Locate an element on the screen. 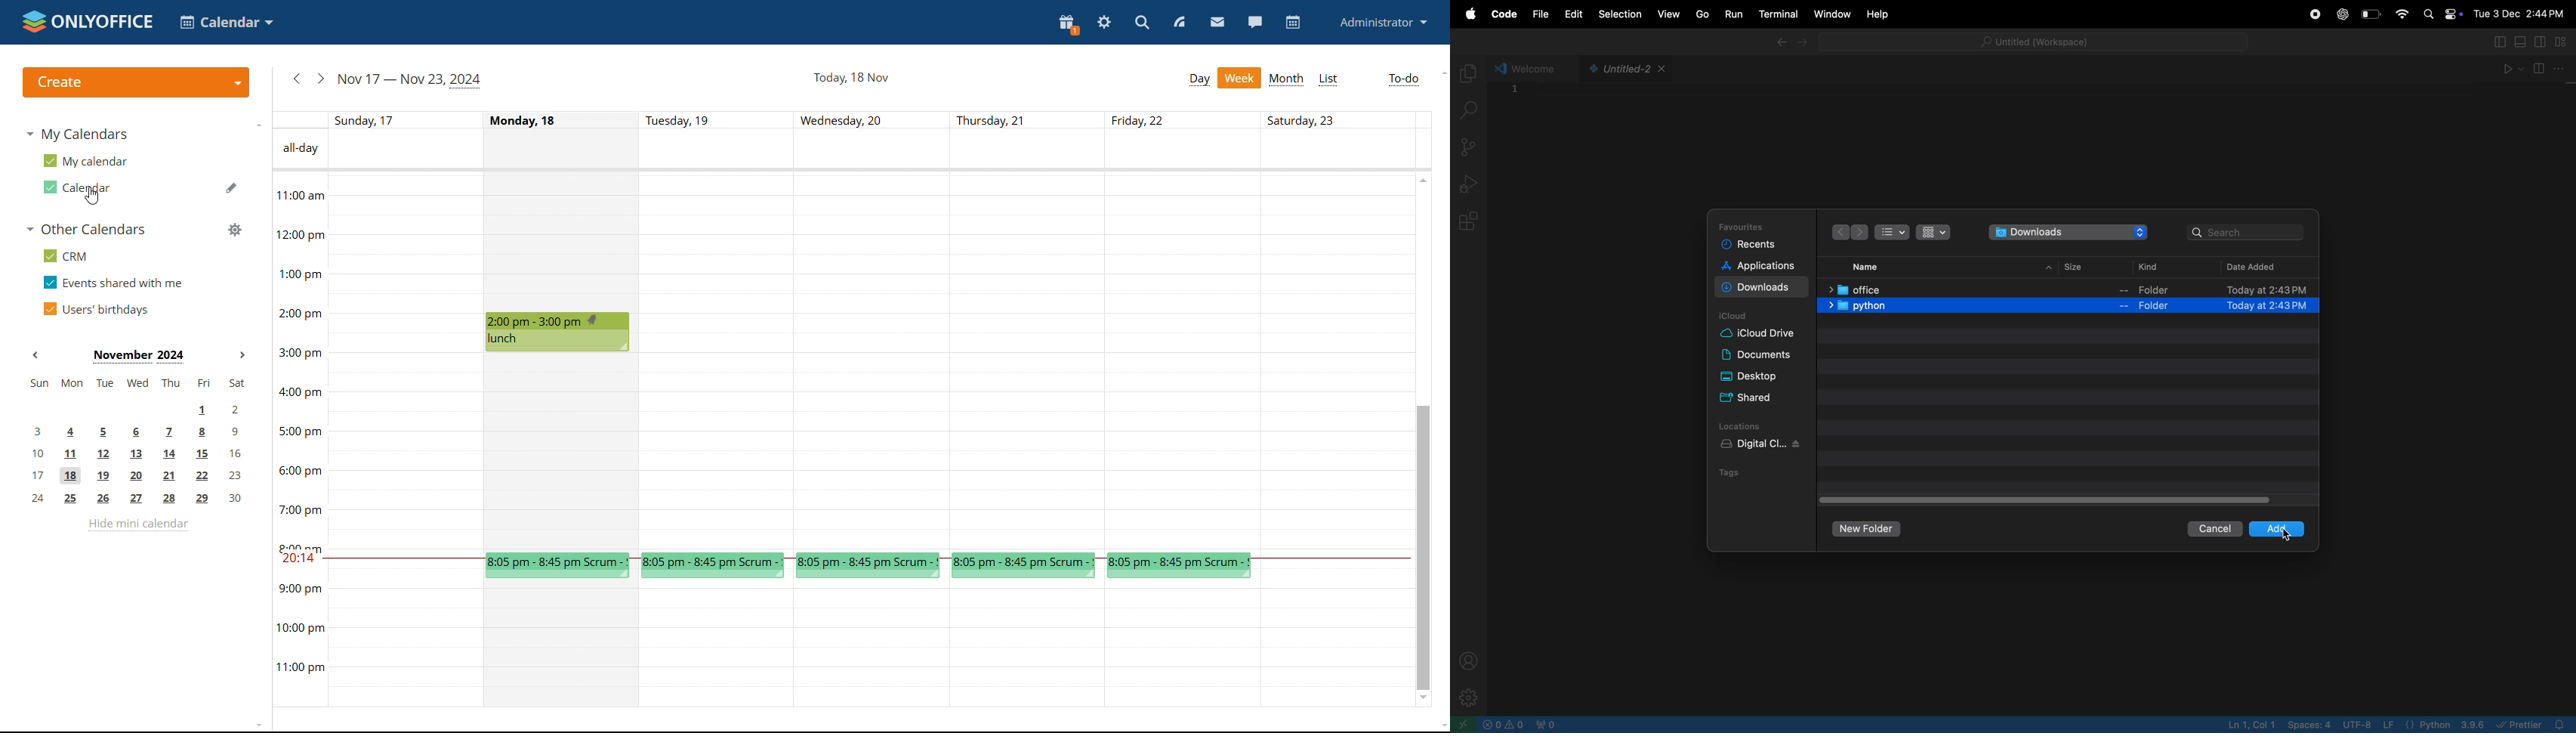 Image resolution: width=2576 pixels, height=756 pixels. profile is located at coordinates (1469, 659).